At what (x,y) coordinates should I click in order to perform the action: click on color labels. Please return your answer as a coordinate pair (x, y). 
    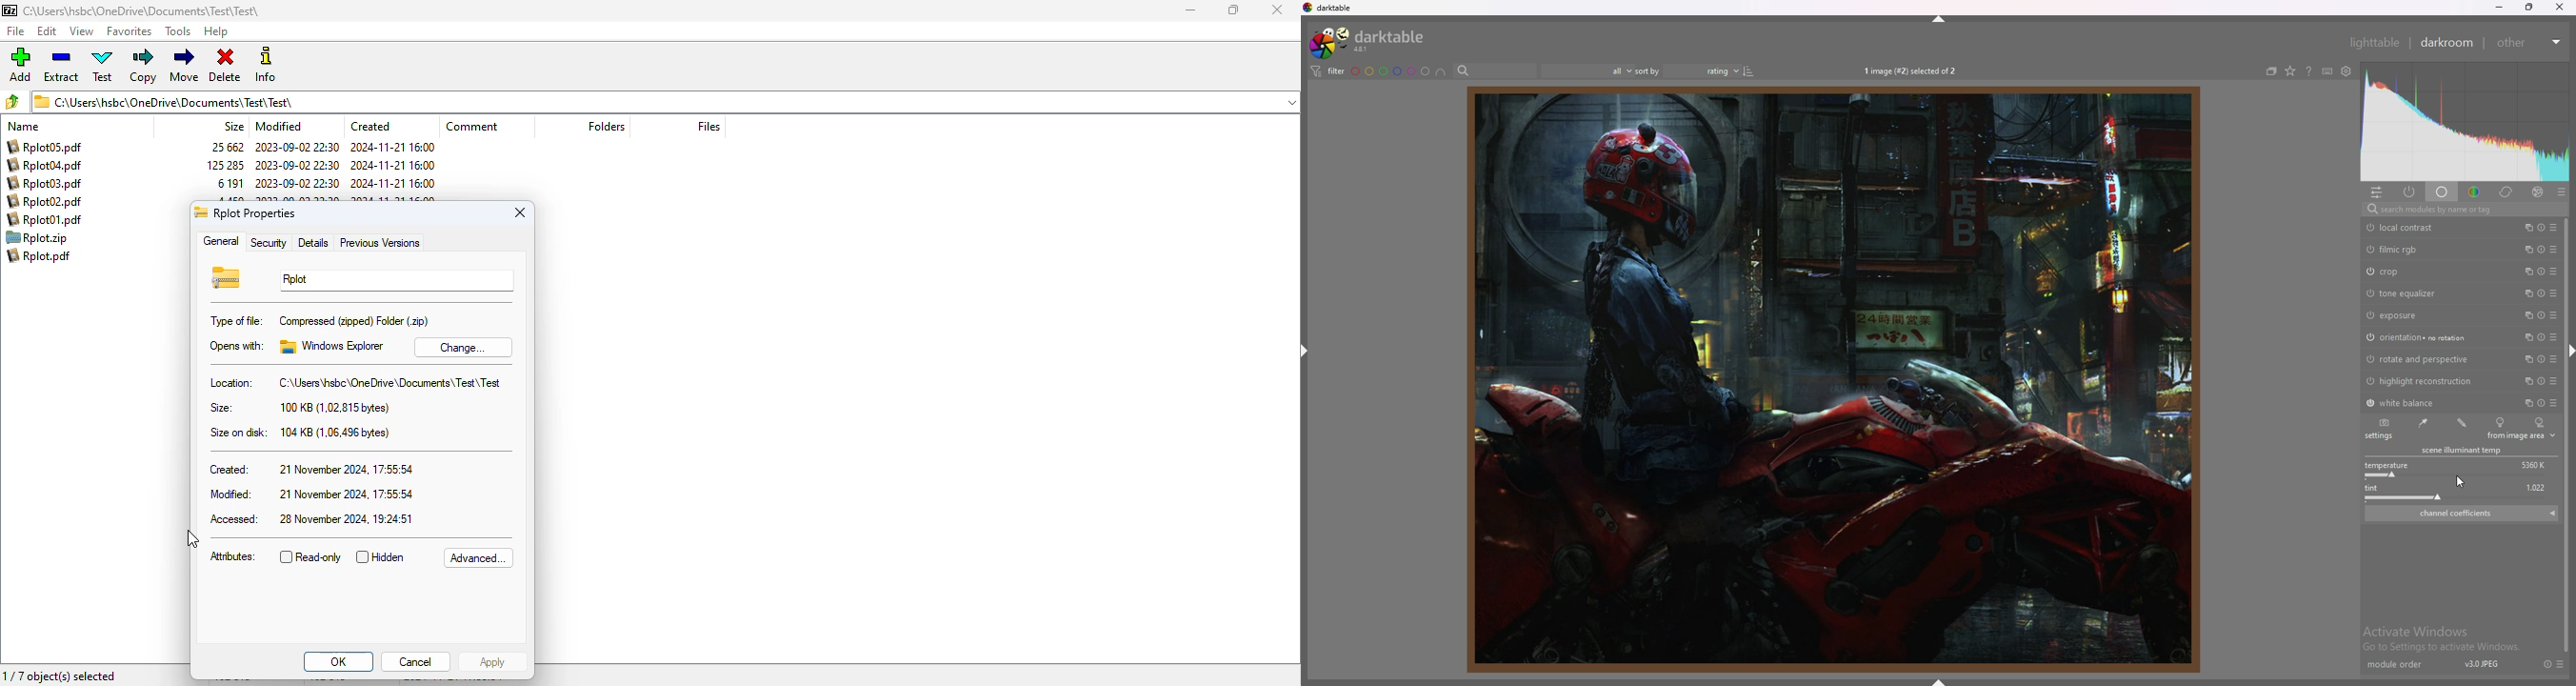
    Looking at the image, I should click on (1390, 71).